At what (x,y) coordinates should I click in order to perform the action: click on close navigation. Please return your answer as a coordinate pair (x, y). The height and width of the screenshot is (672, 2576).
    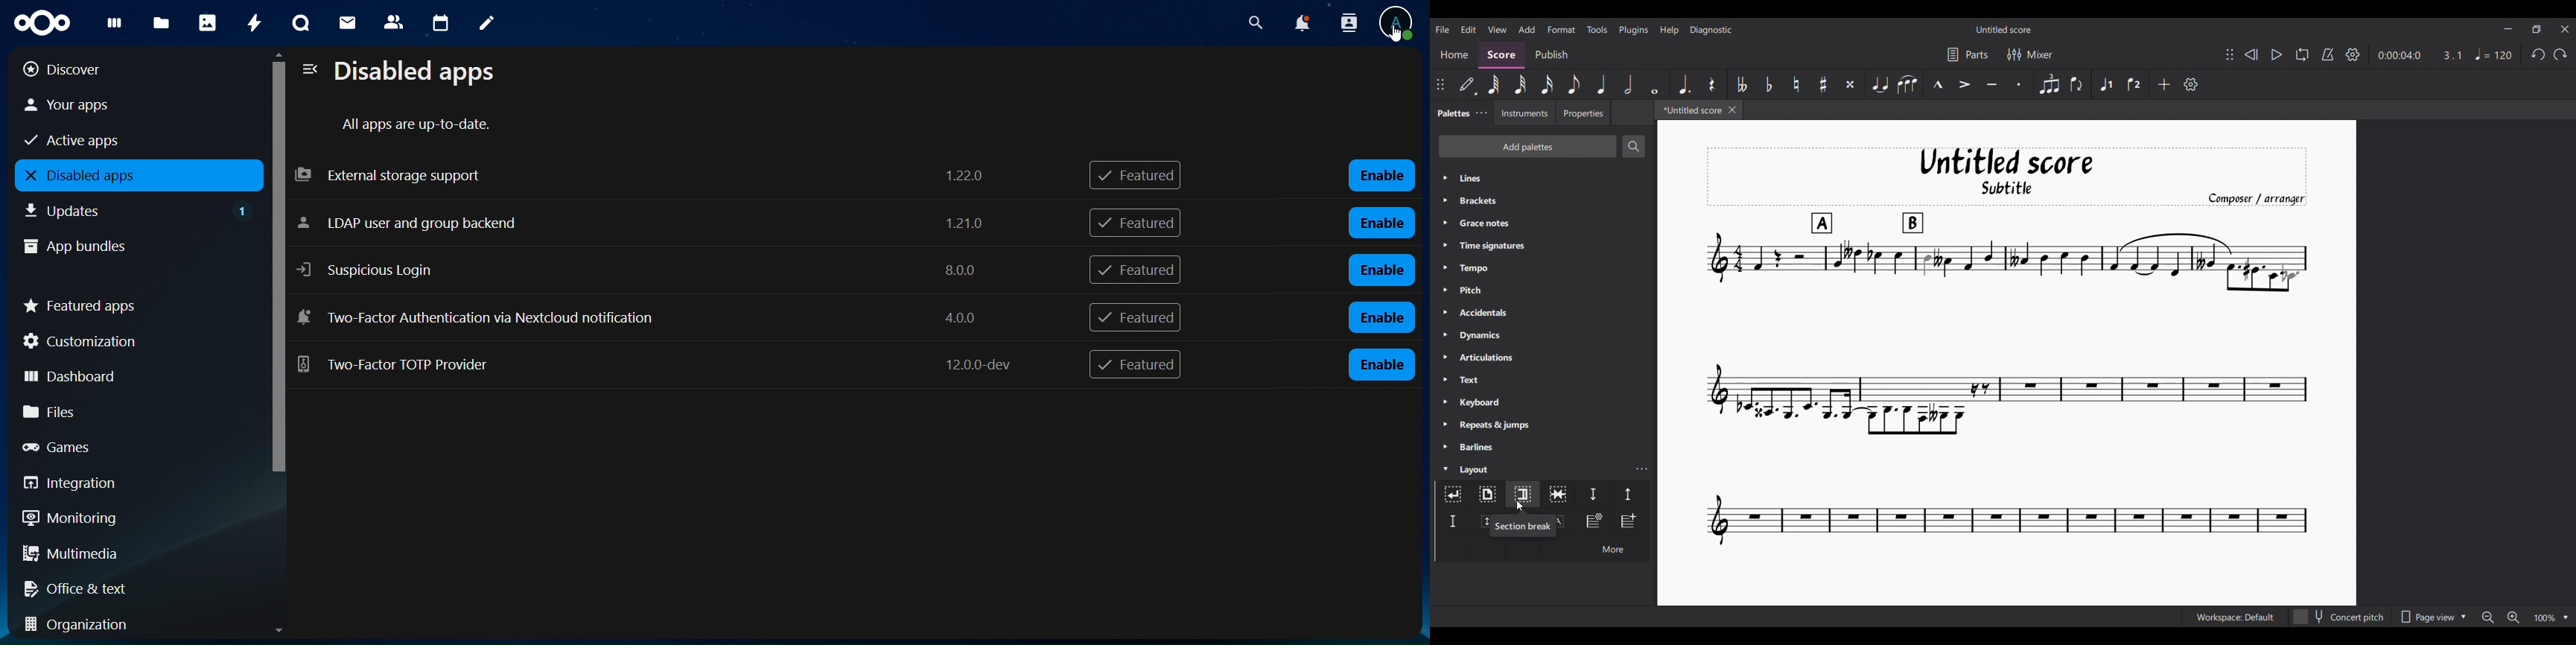
    Looking at the image, I should click on (308, 70).